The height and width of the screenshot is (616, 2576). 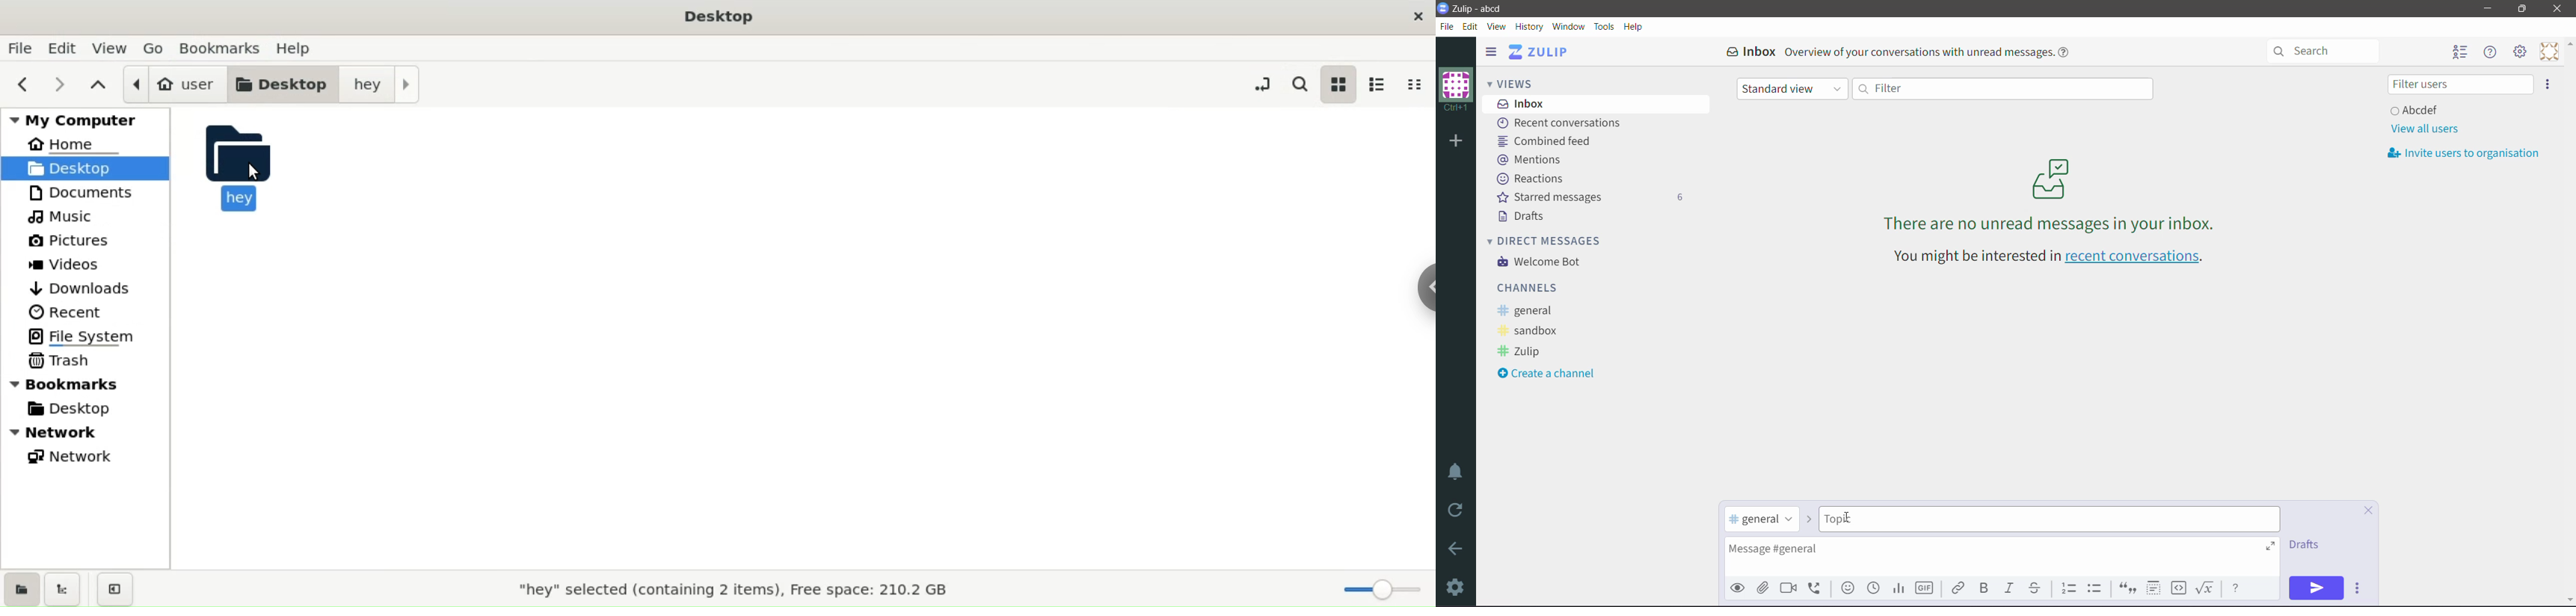 I want to click on Bulleted list, so click(x=2098, y=588).